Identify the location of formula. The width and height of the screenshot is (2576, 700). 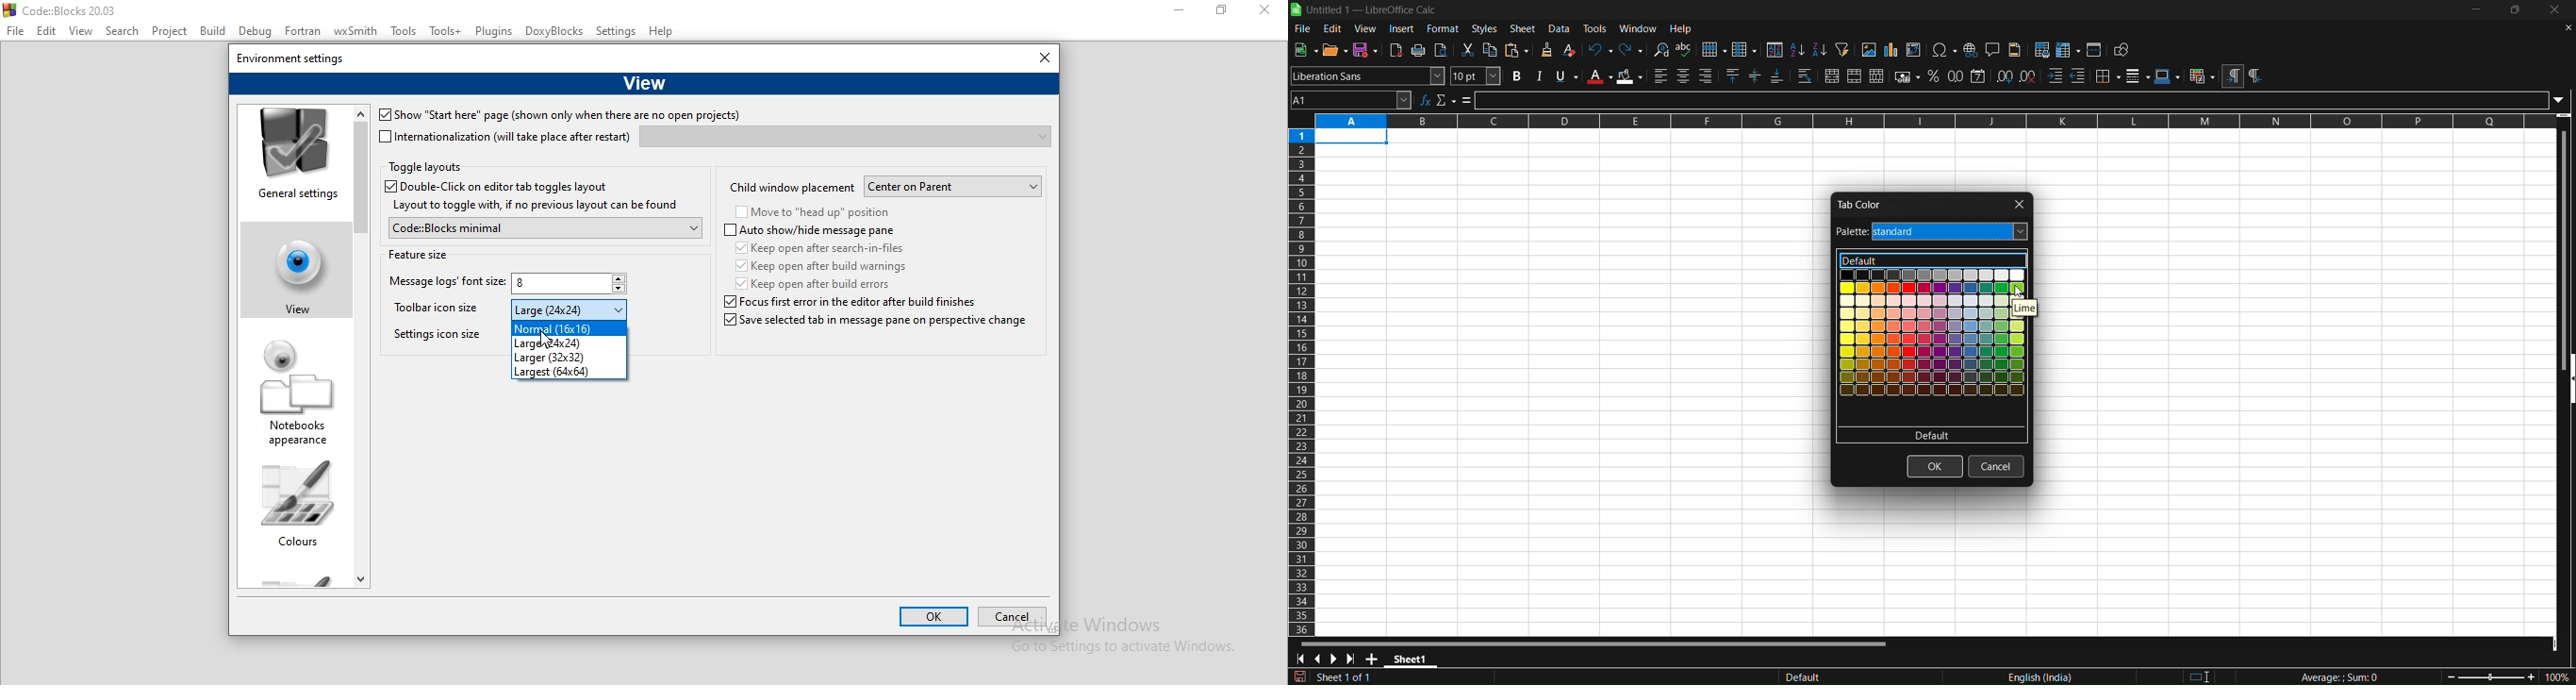
(1467, 101).